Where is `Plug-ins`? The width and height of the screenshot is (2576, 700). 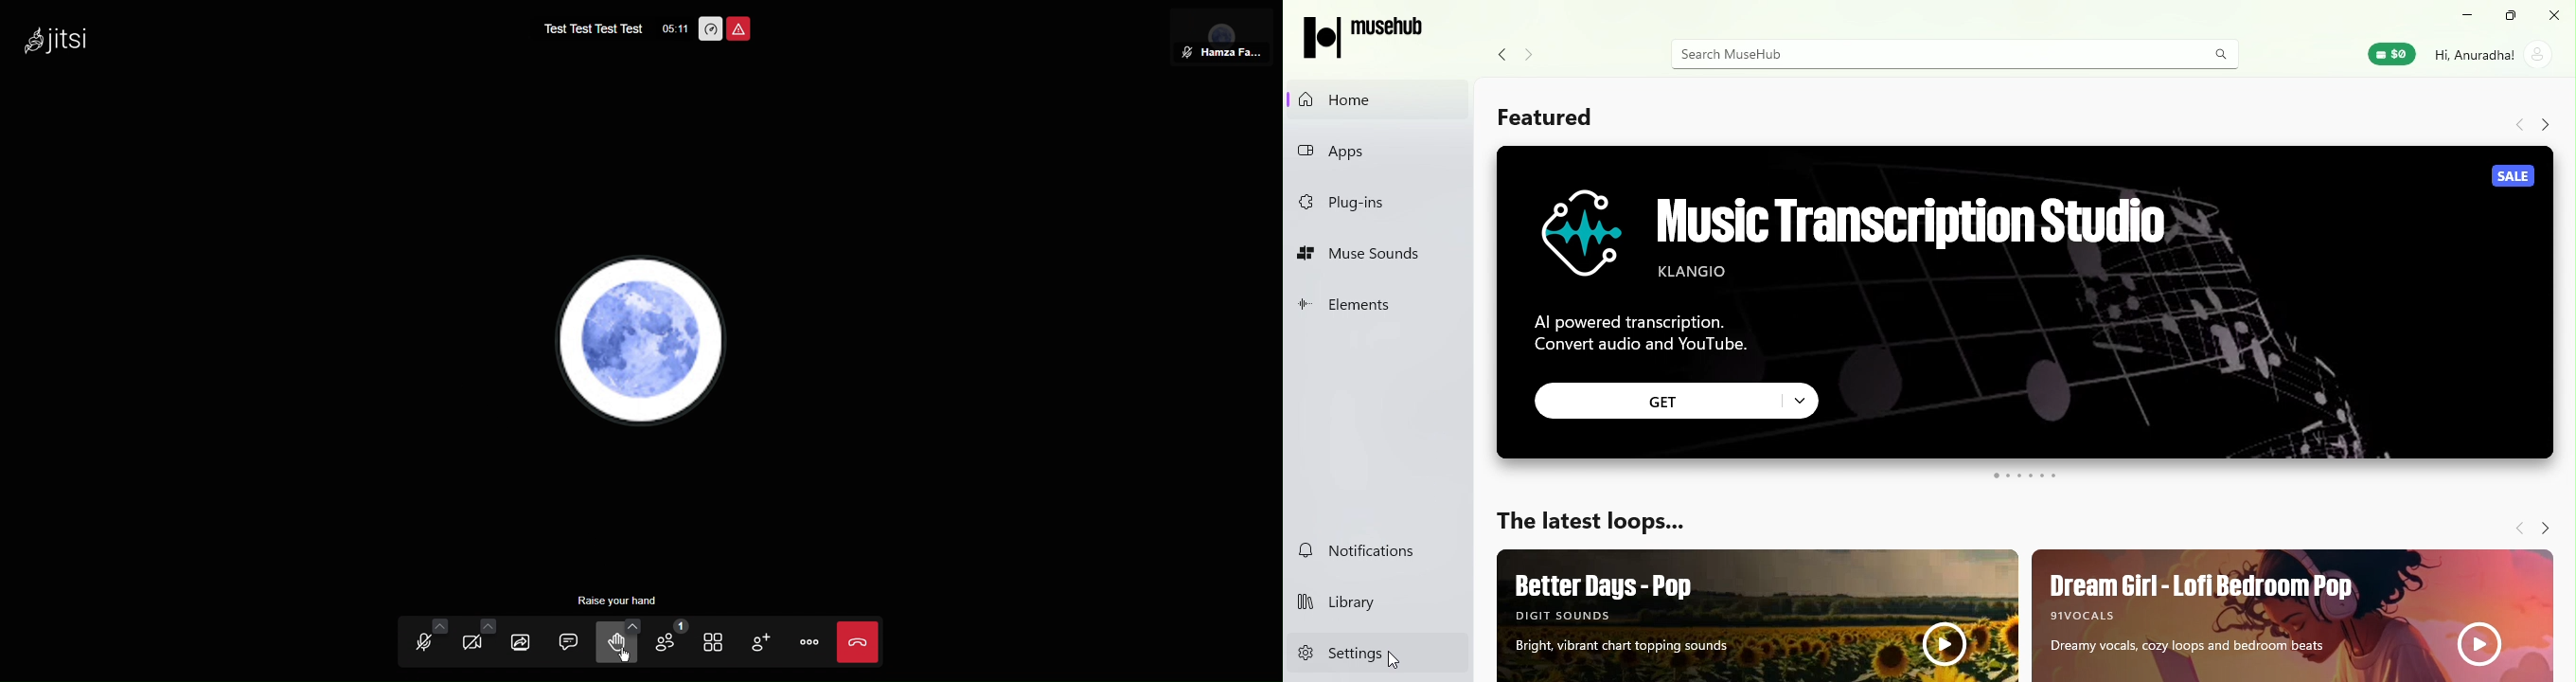
Plug-ins is located at coordinates (1373, 203).